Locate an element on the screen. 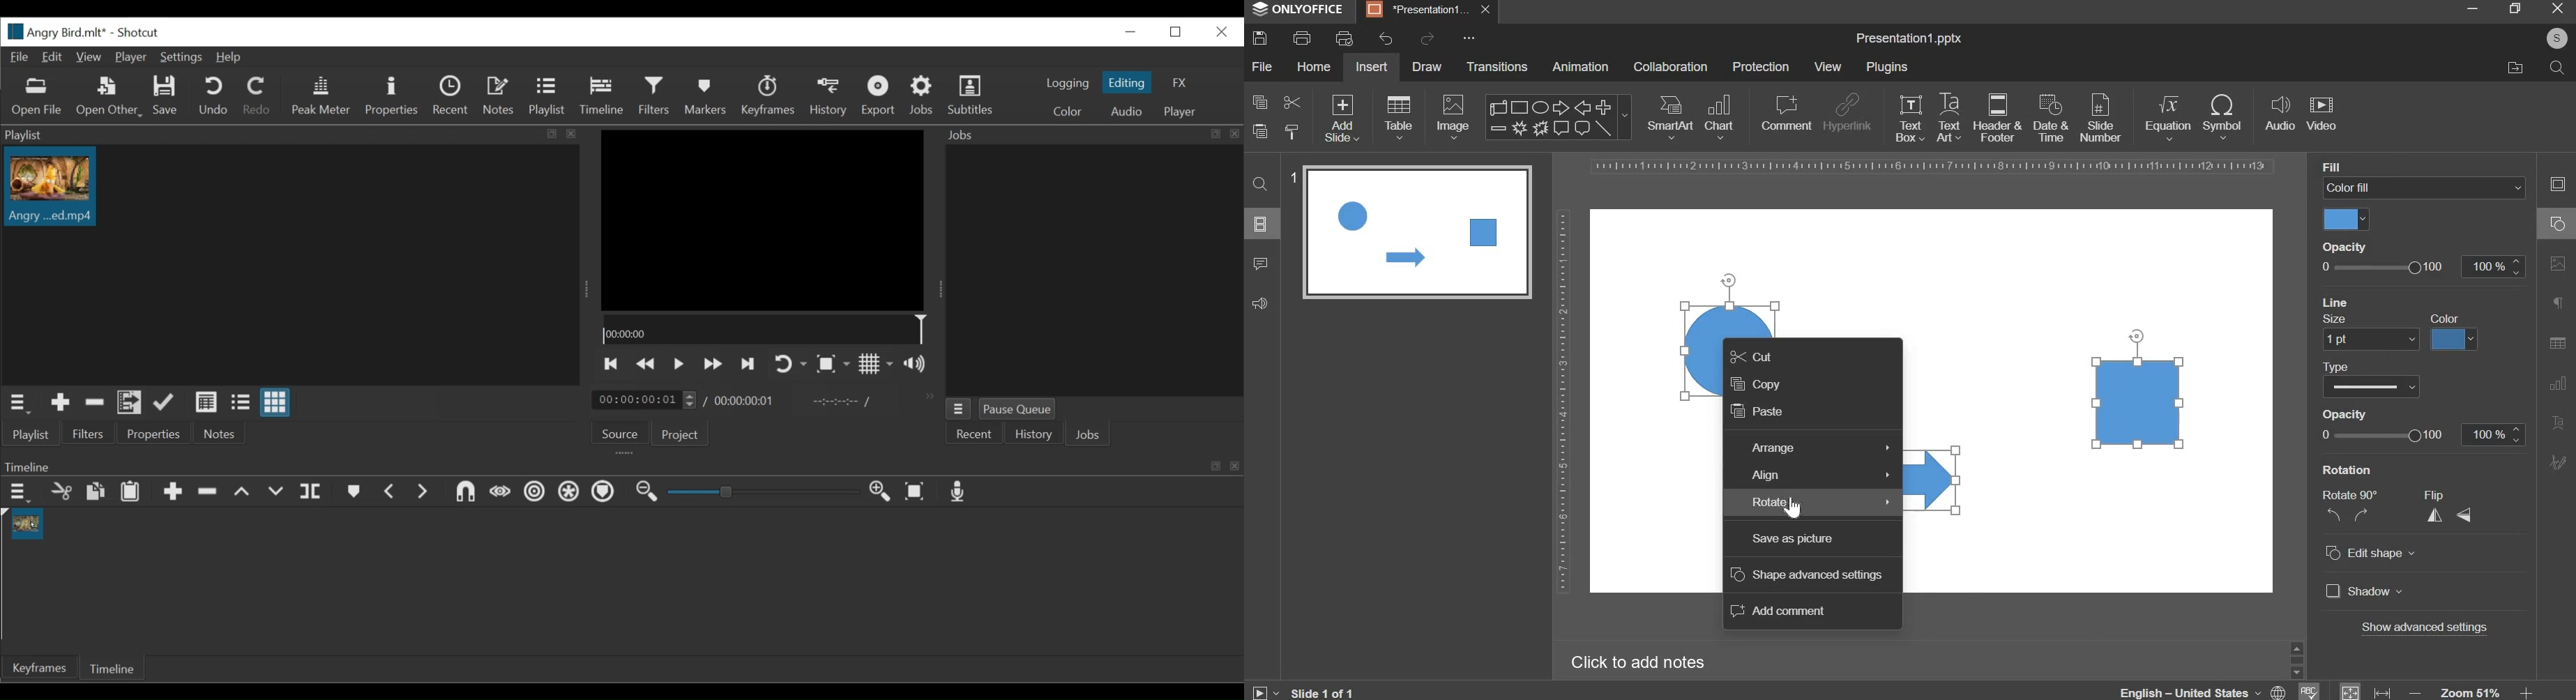 This screenshot has height=700, width=2576. cut is located at coordinates (1753, 358).